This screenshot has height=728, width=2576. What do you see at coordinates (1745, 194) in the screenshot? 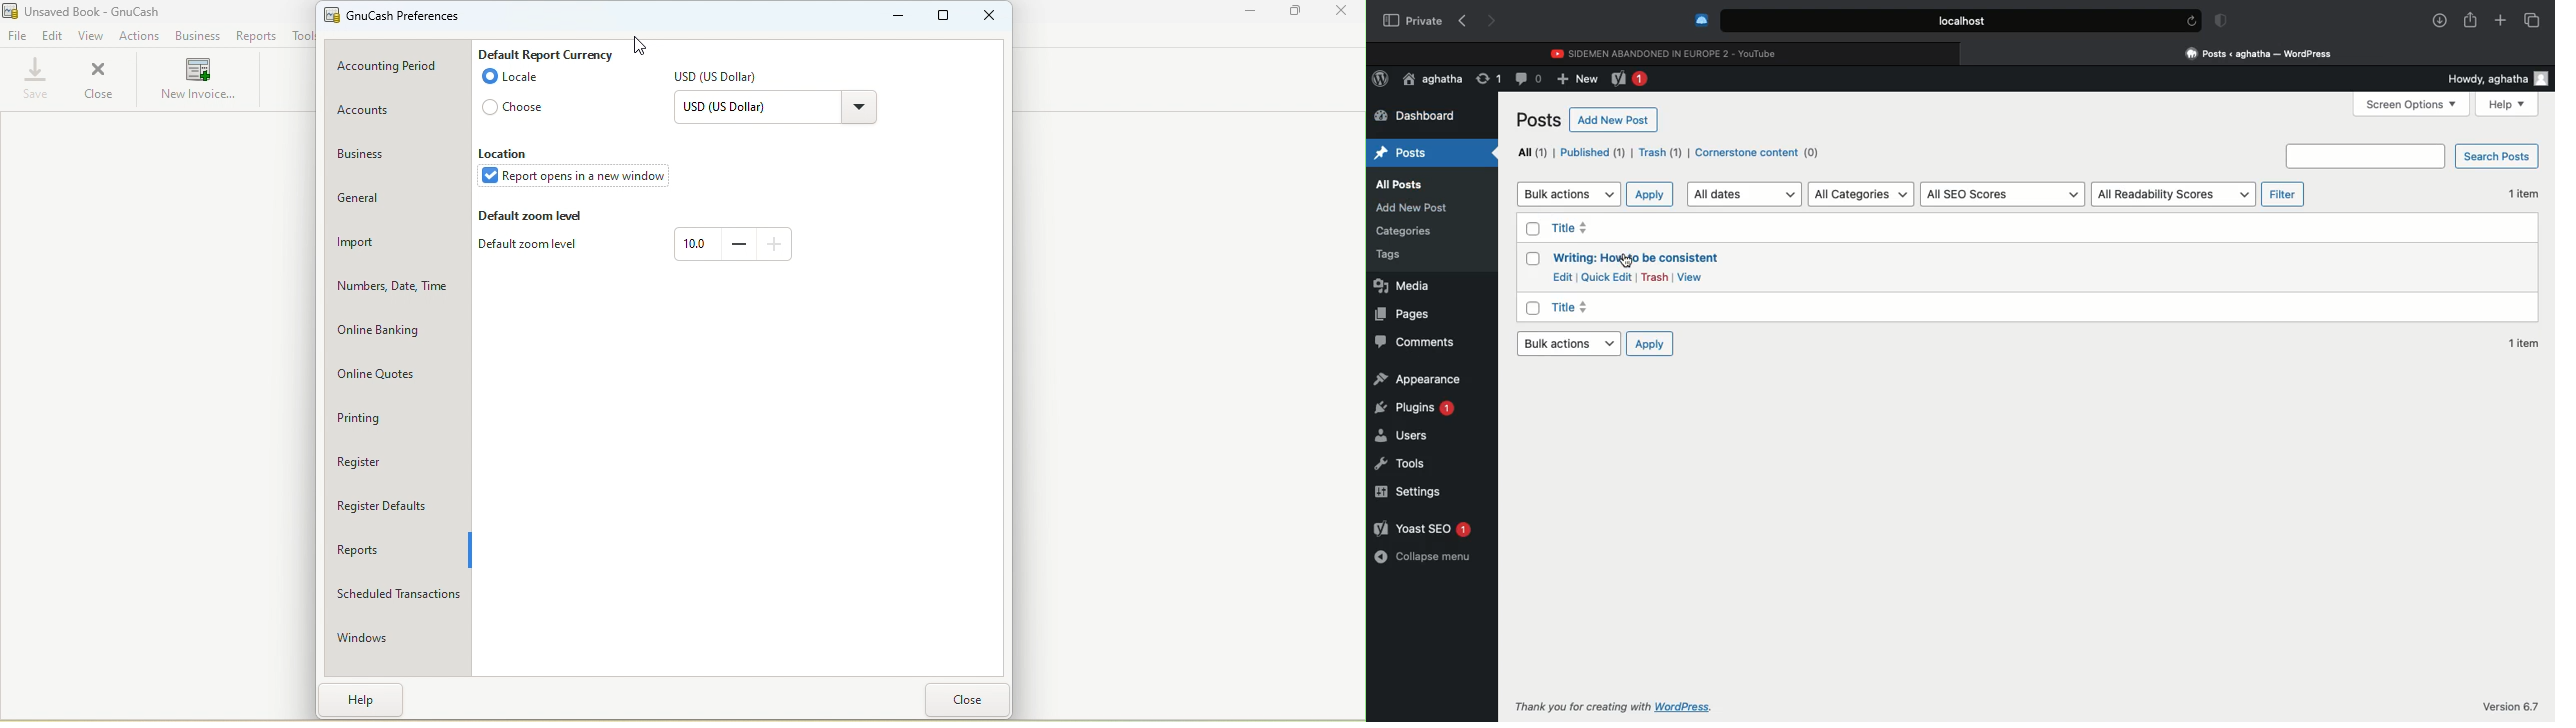
I see `All dates` at bounding box center [1745, 194].